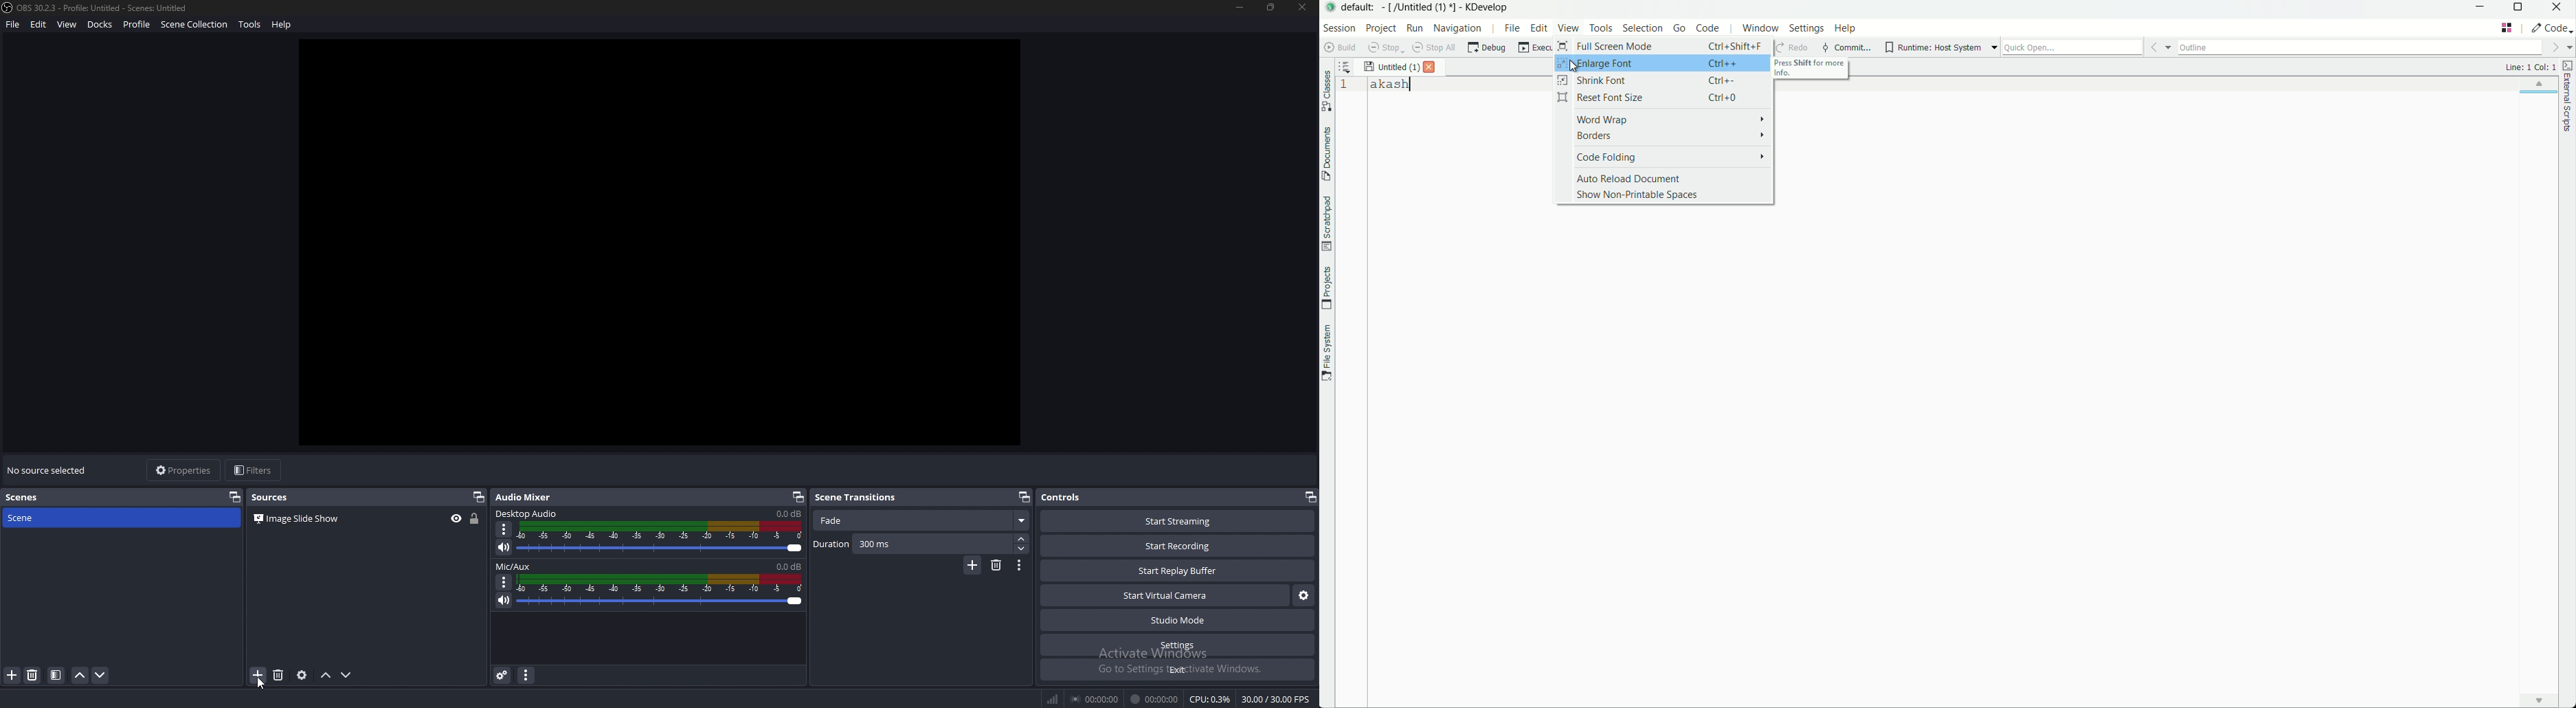  Describe the element at coordinates (254, 471) in the screenshot. I see `filters` at that location.